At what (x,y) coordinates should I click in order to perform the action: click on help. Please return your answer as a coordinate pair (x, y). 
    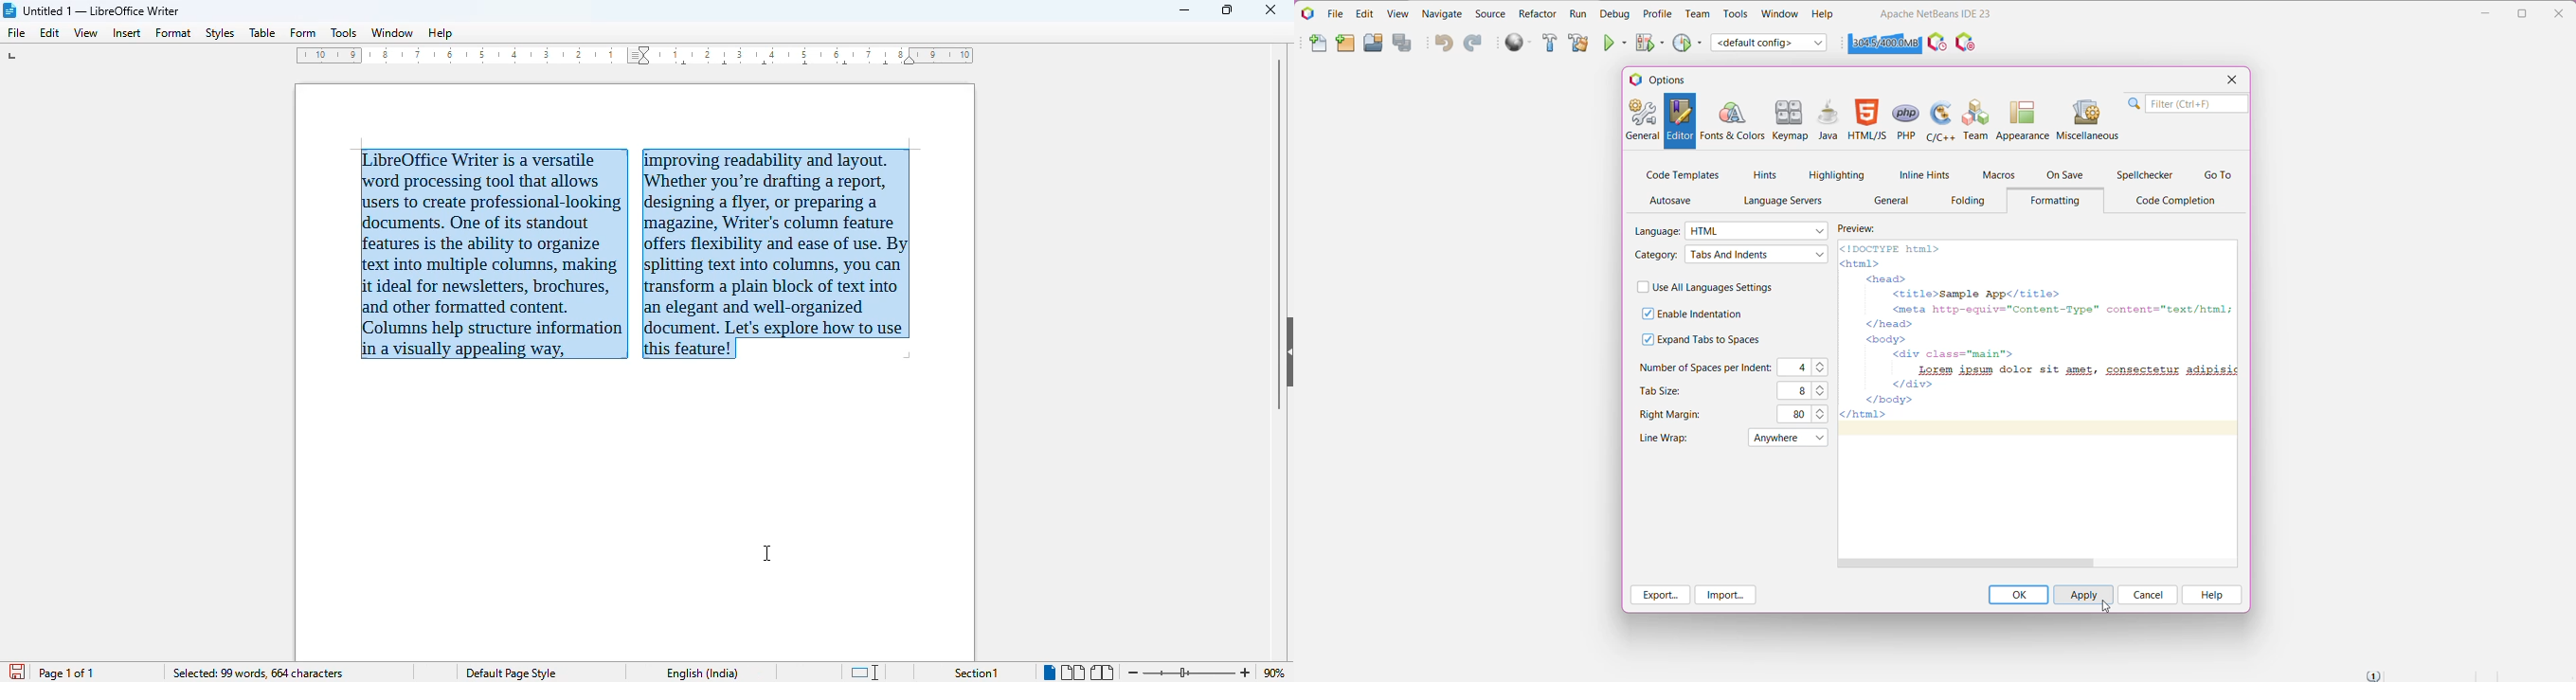
    Looking at the image, I should click on (441, 33).